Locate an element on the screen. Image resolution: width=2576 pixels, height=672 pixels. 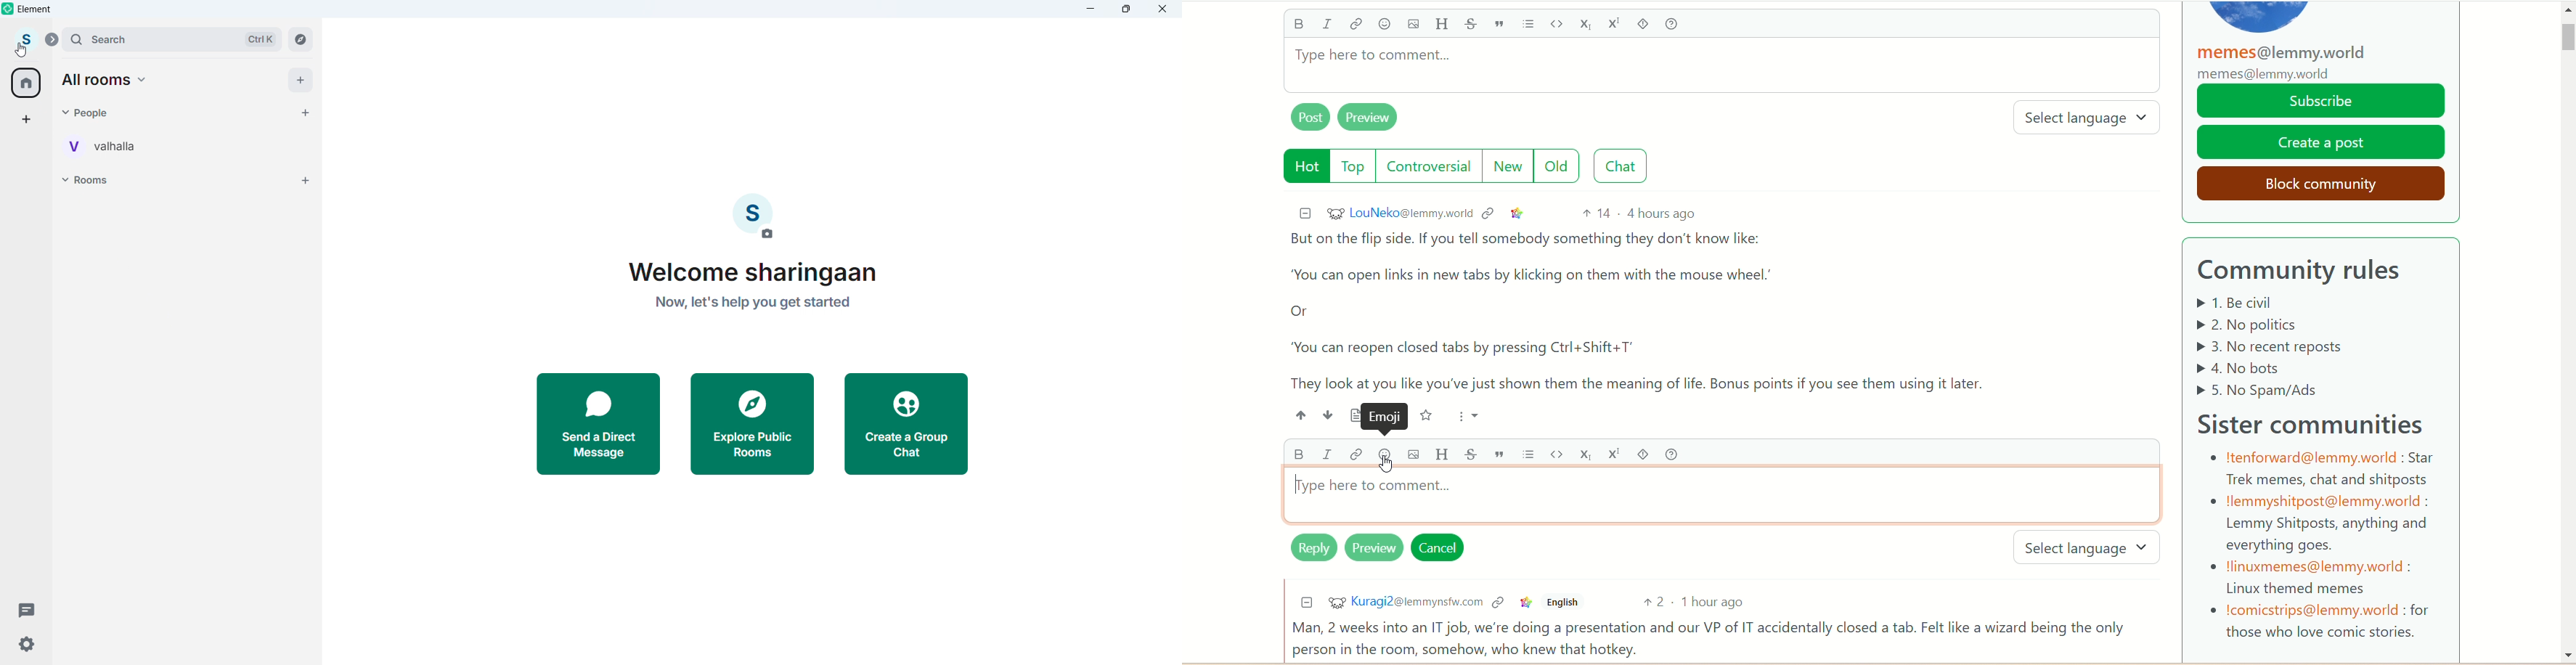
bold is located at coordinates (1297, 26).